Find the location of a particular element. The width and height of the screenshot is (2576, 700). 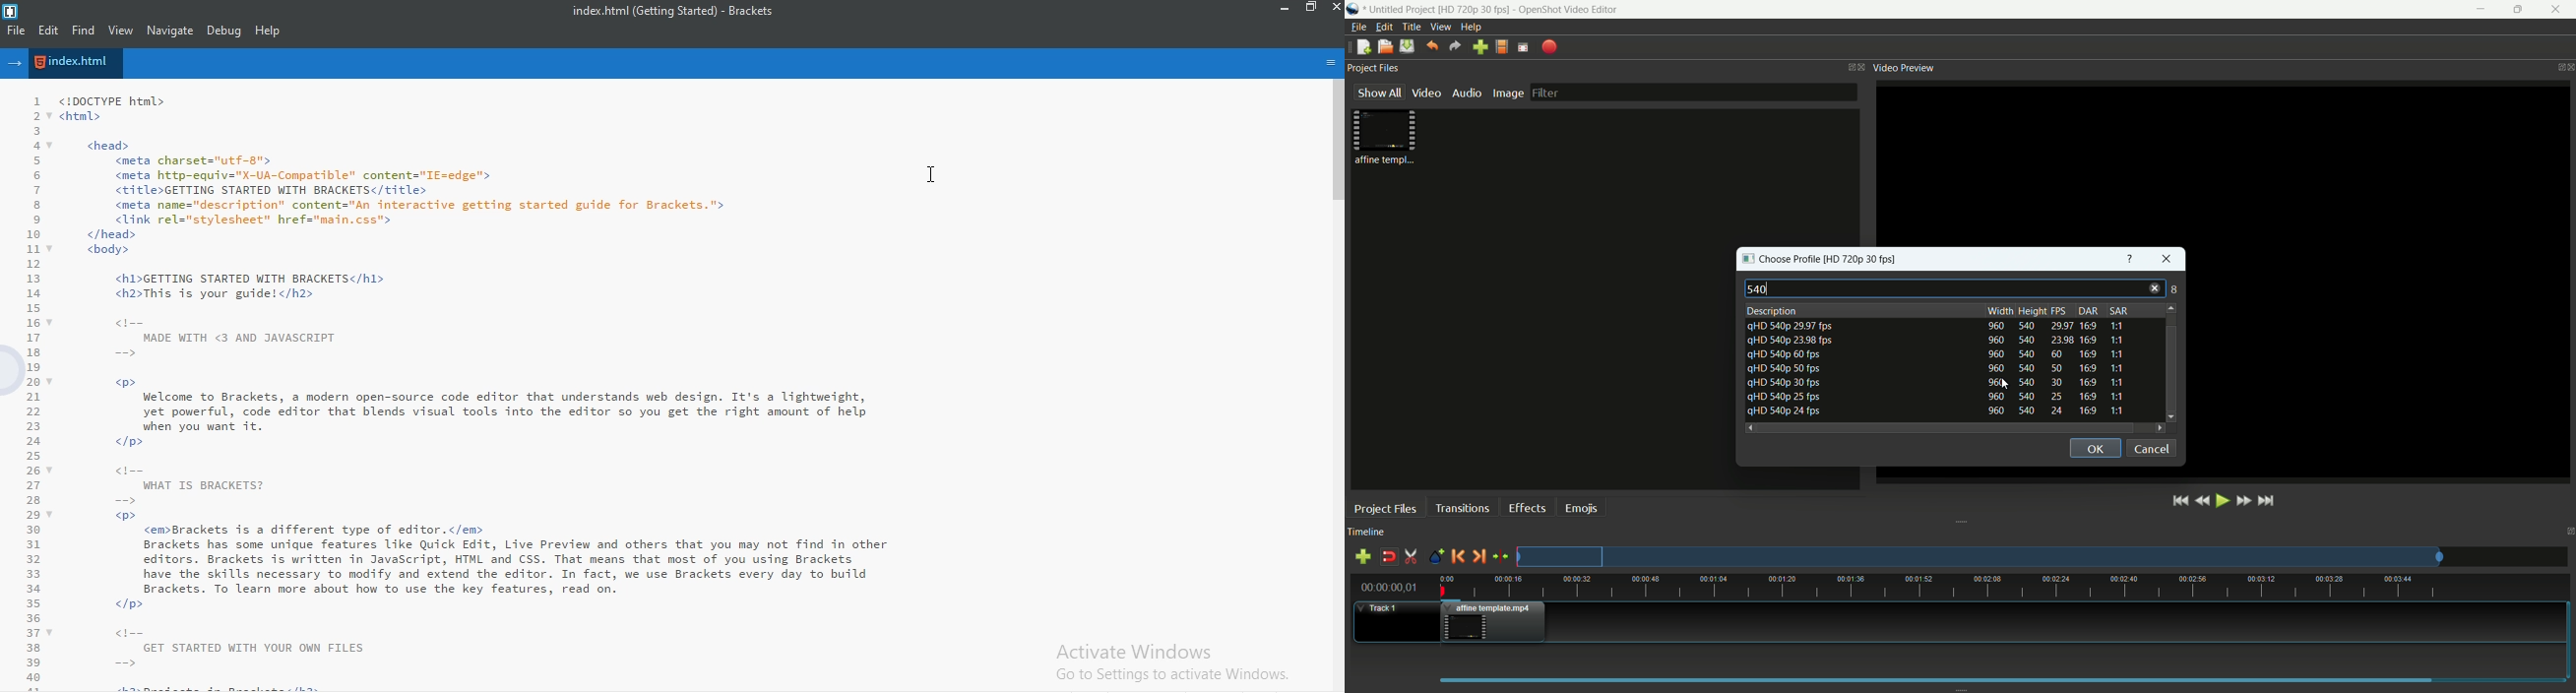

view is located at coordinates (122, 31).